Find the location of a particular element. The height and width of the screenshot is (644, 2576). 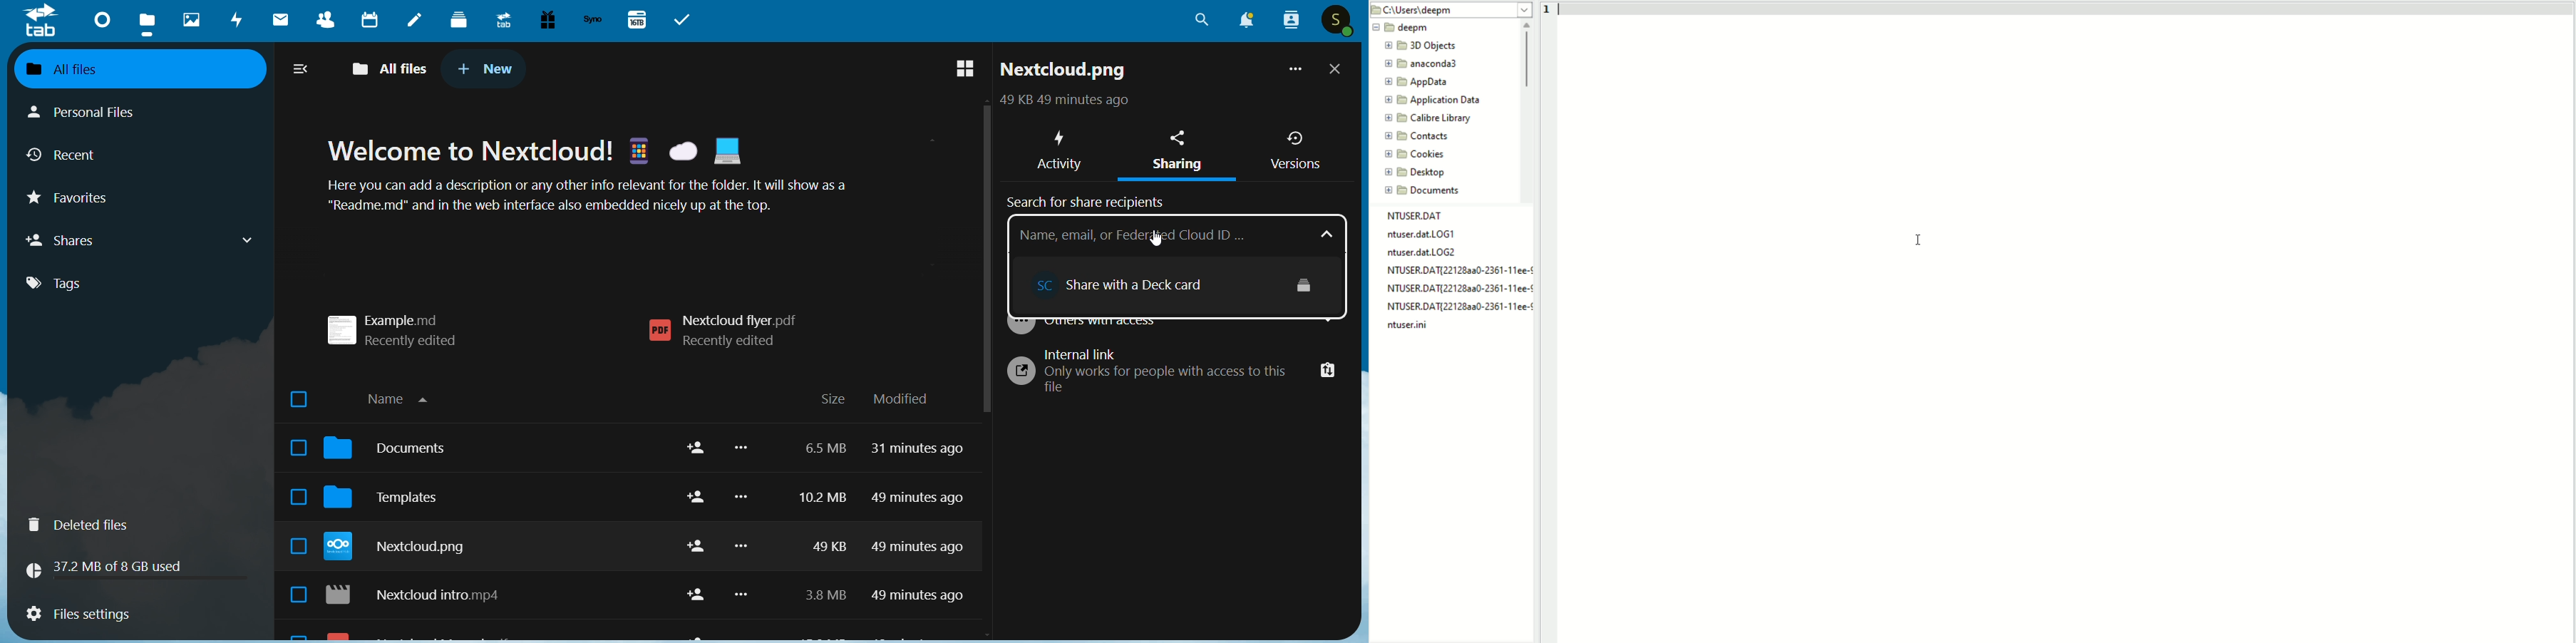

favorites is located at coordinates (81, 202).